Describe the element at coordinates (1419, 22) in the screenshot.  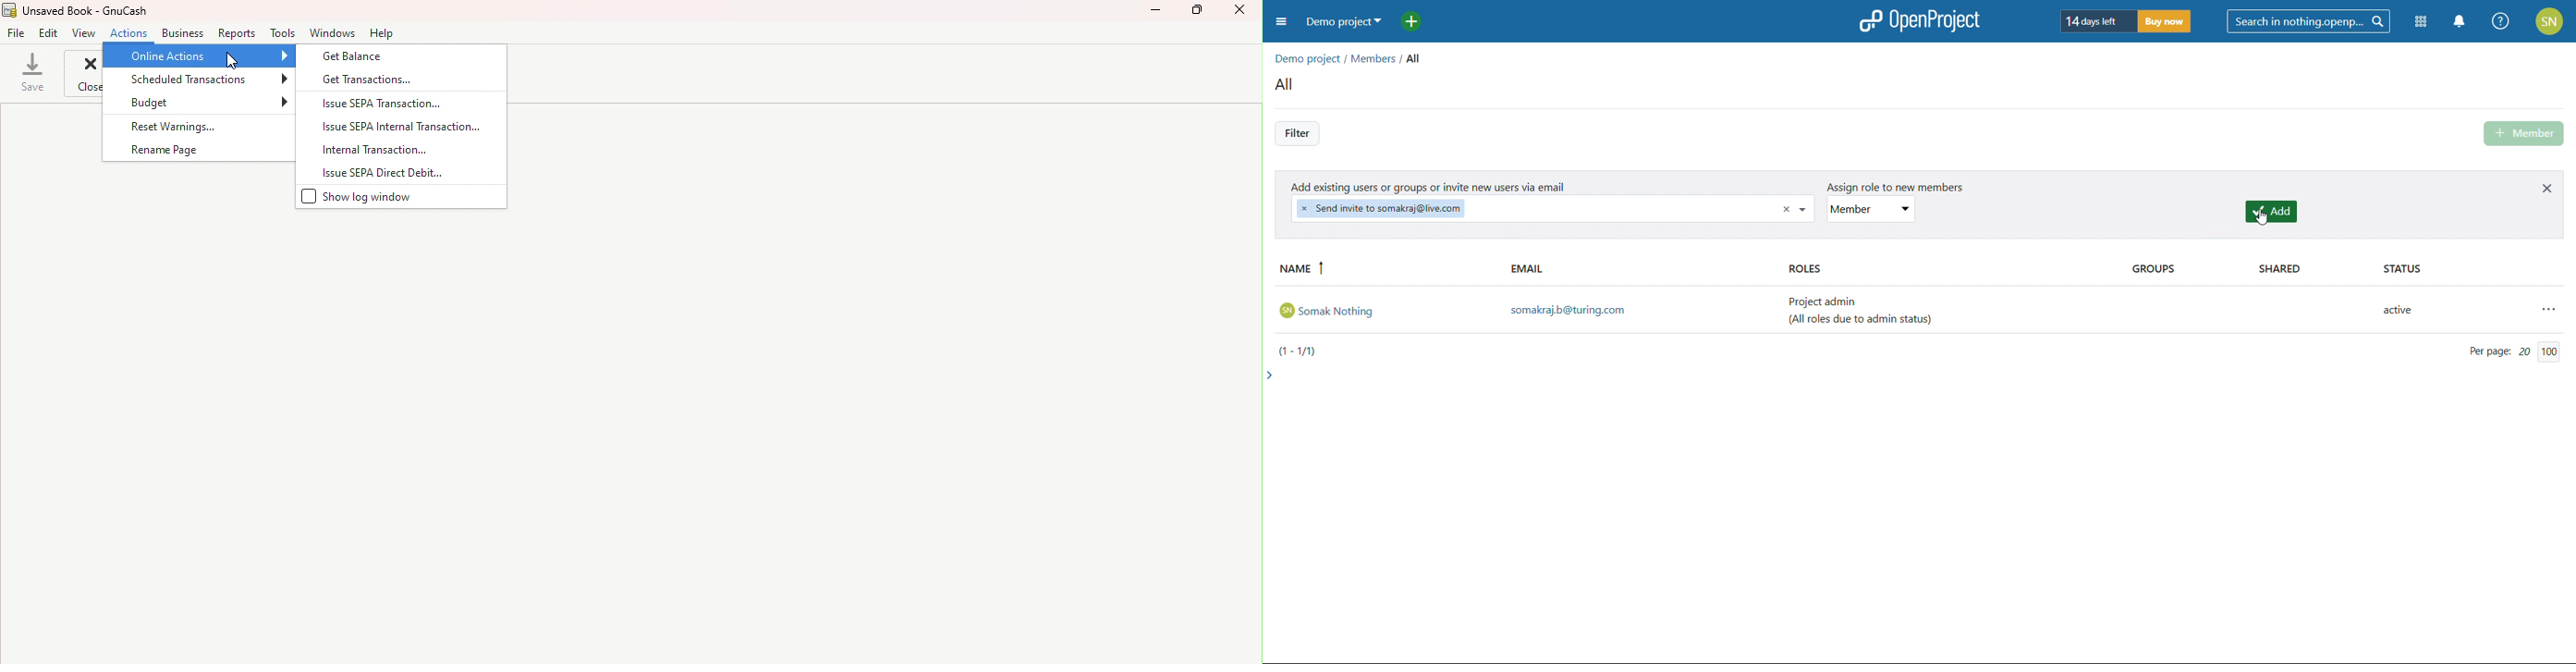
I see `add project` at that location.